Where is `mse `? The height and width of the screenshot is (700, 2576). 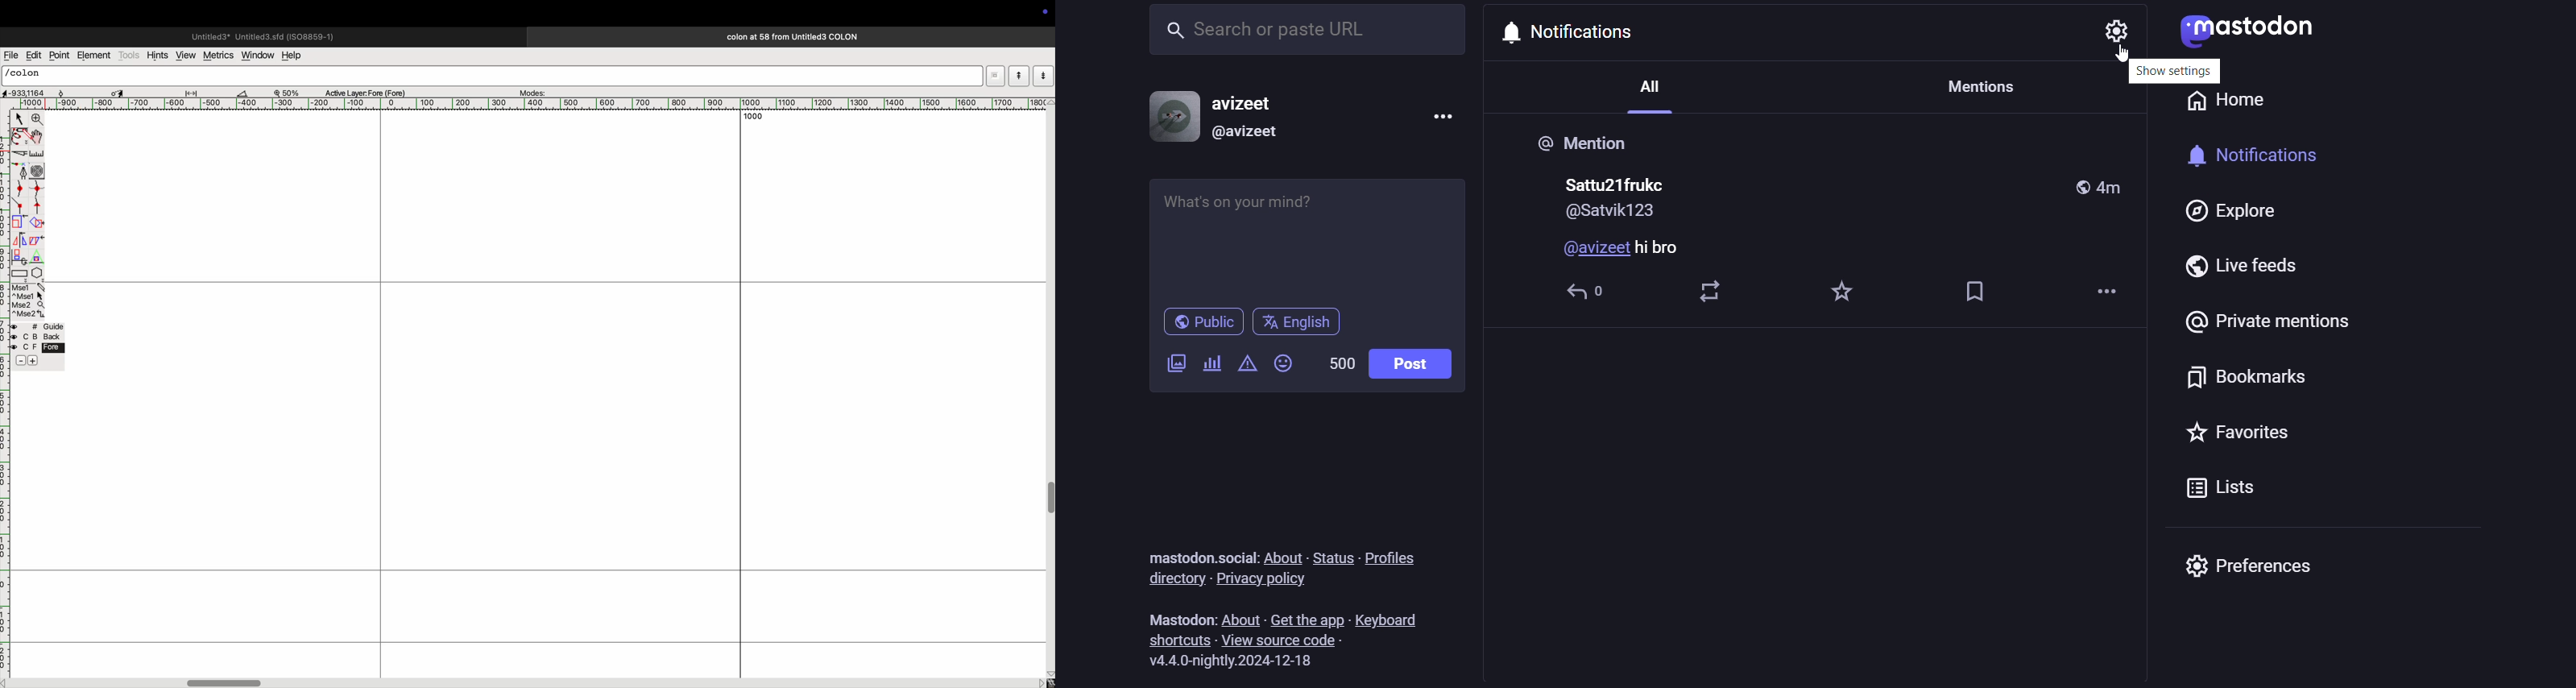 mse  is located at coordinates (27, 300).